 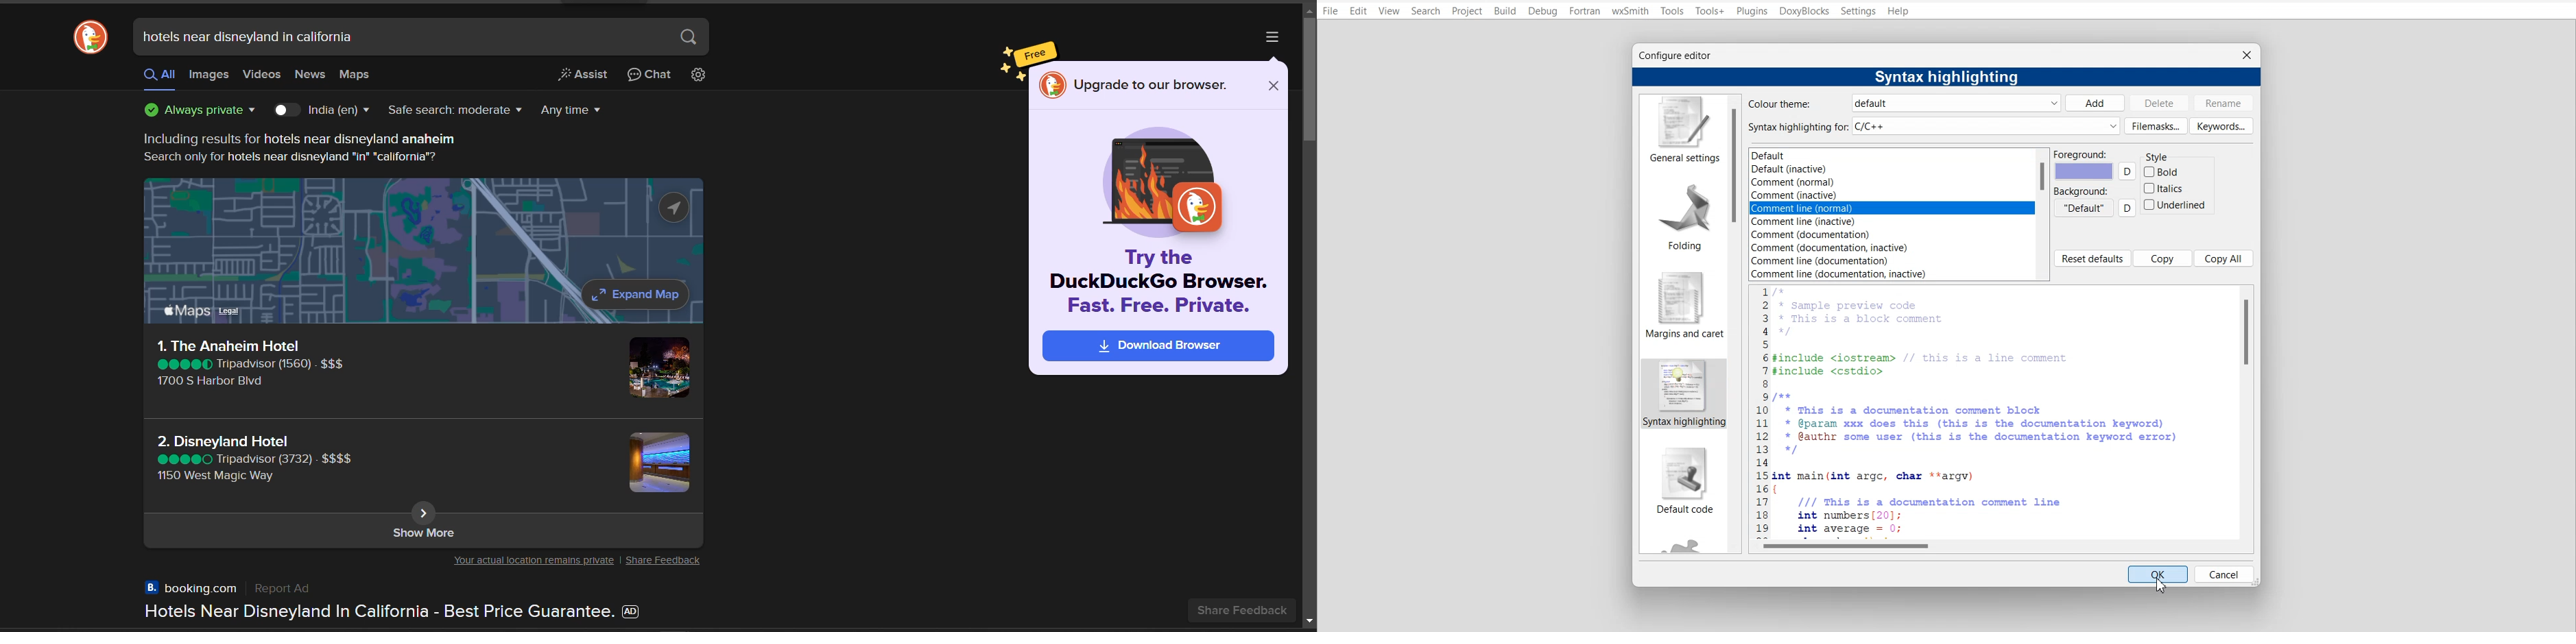 I want to click on Build, so click(x=1505, y=10).